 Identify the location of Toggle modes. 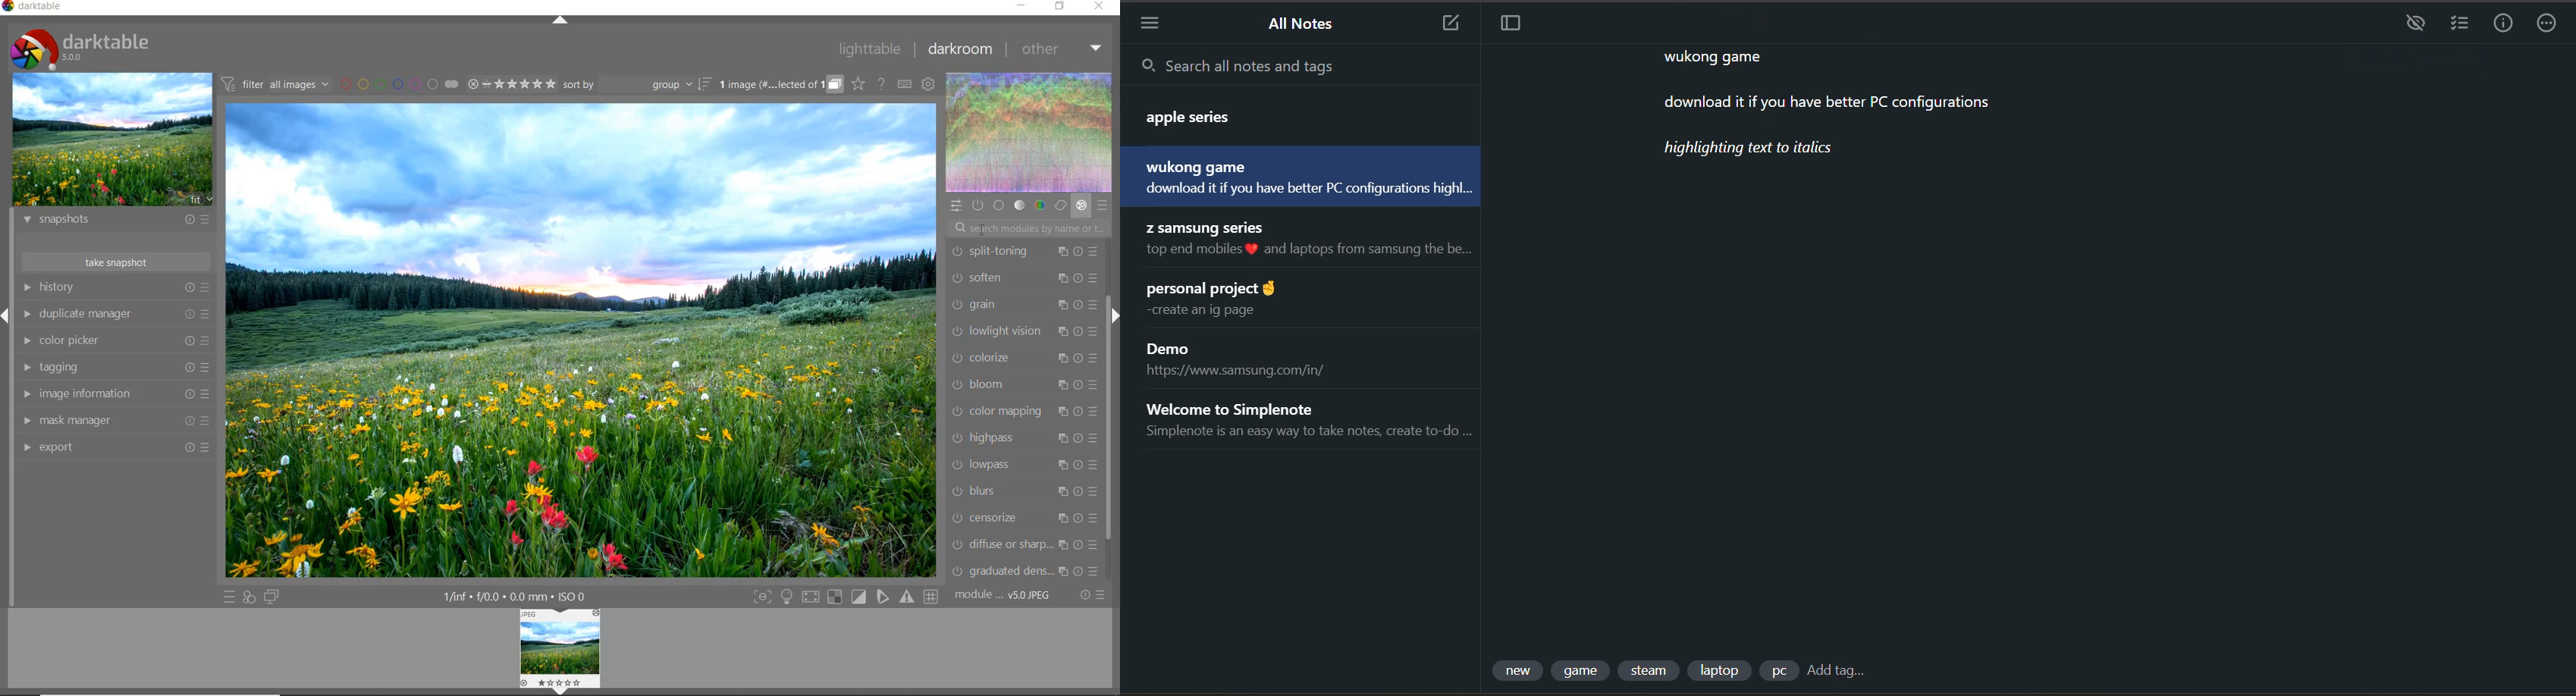
(845, 597).